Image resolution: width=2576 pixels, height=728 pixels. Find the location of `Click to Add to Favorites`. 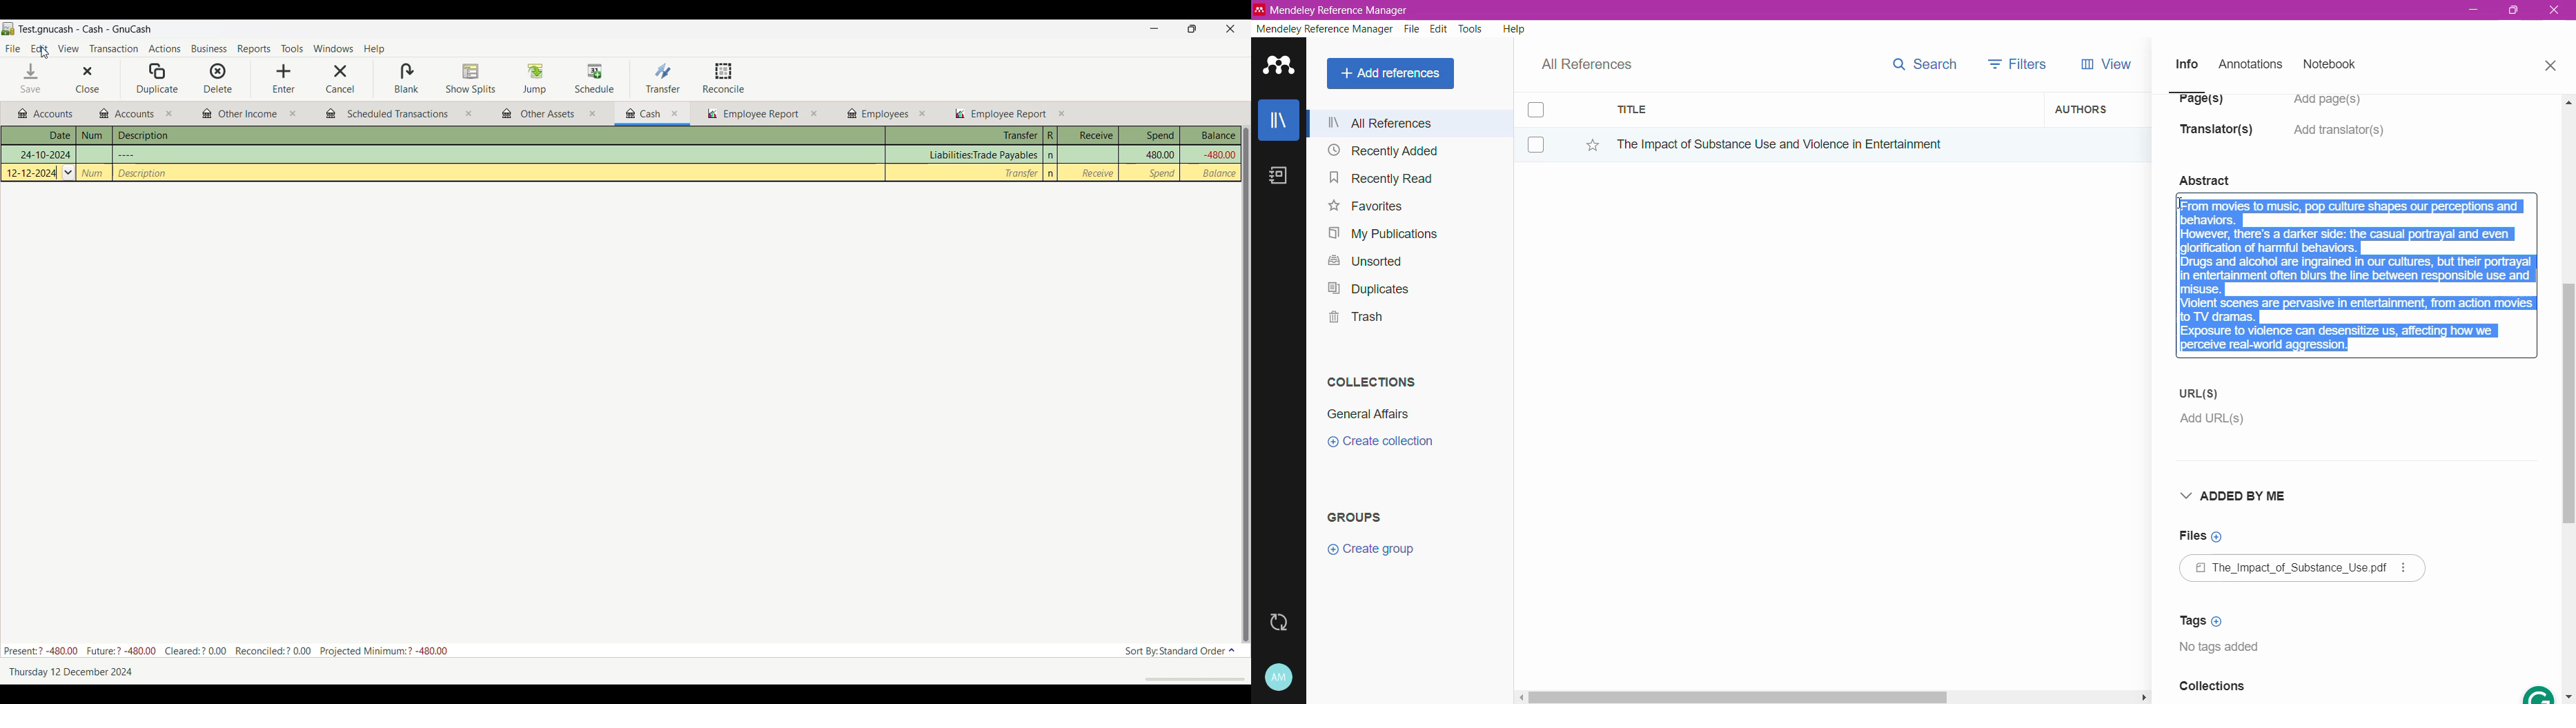

Click to Add to Favorites is located at coordinates (1585, 142).